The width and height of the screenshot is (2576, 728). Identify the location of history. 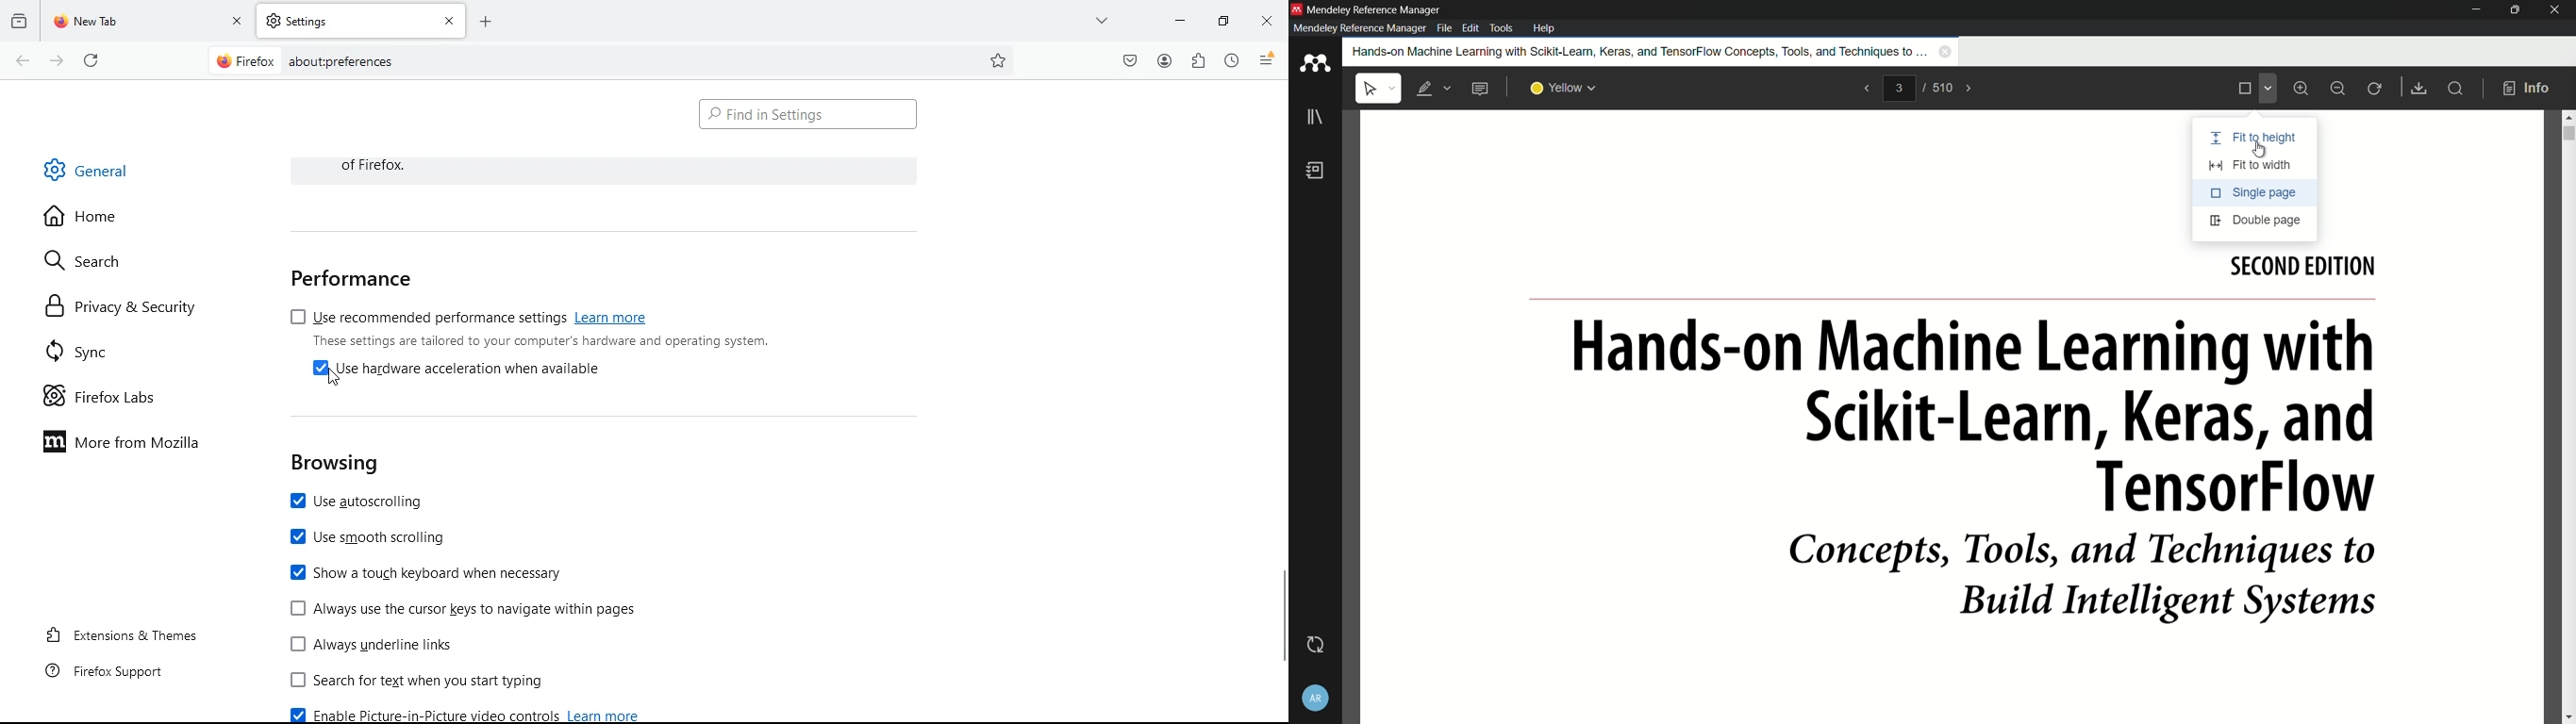
(19, 22).